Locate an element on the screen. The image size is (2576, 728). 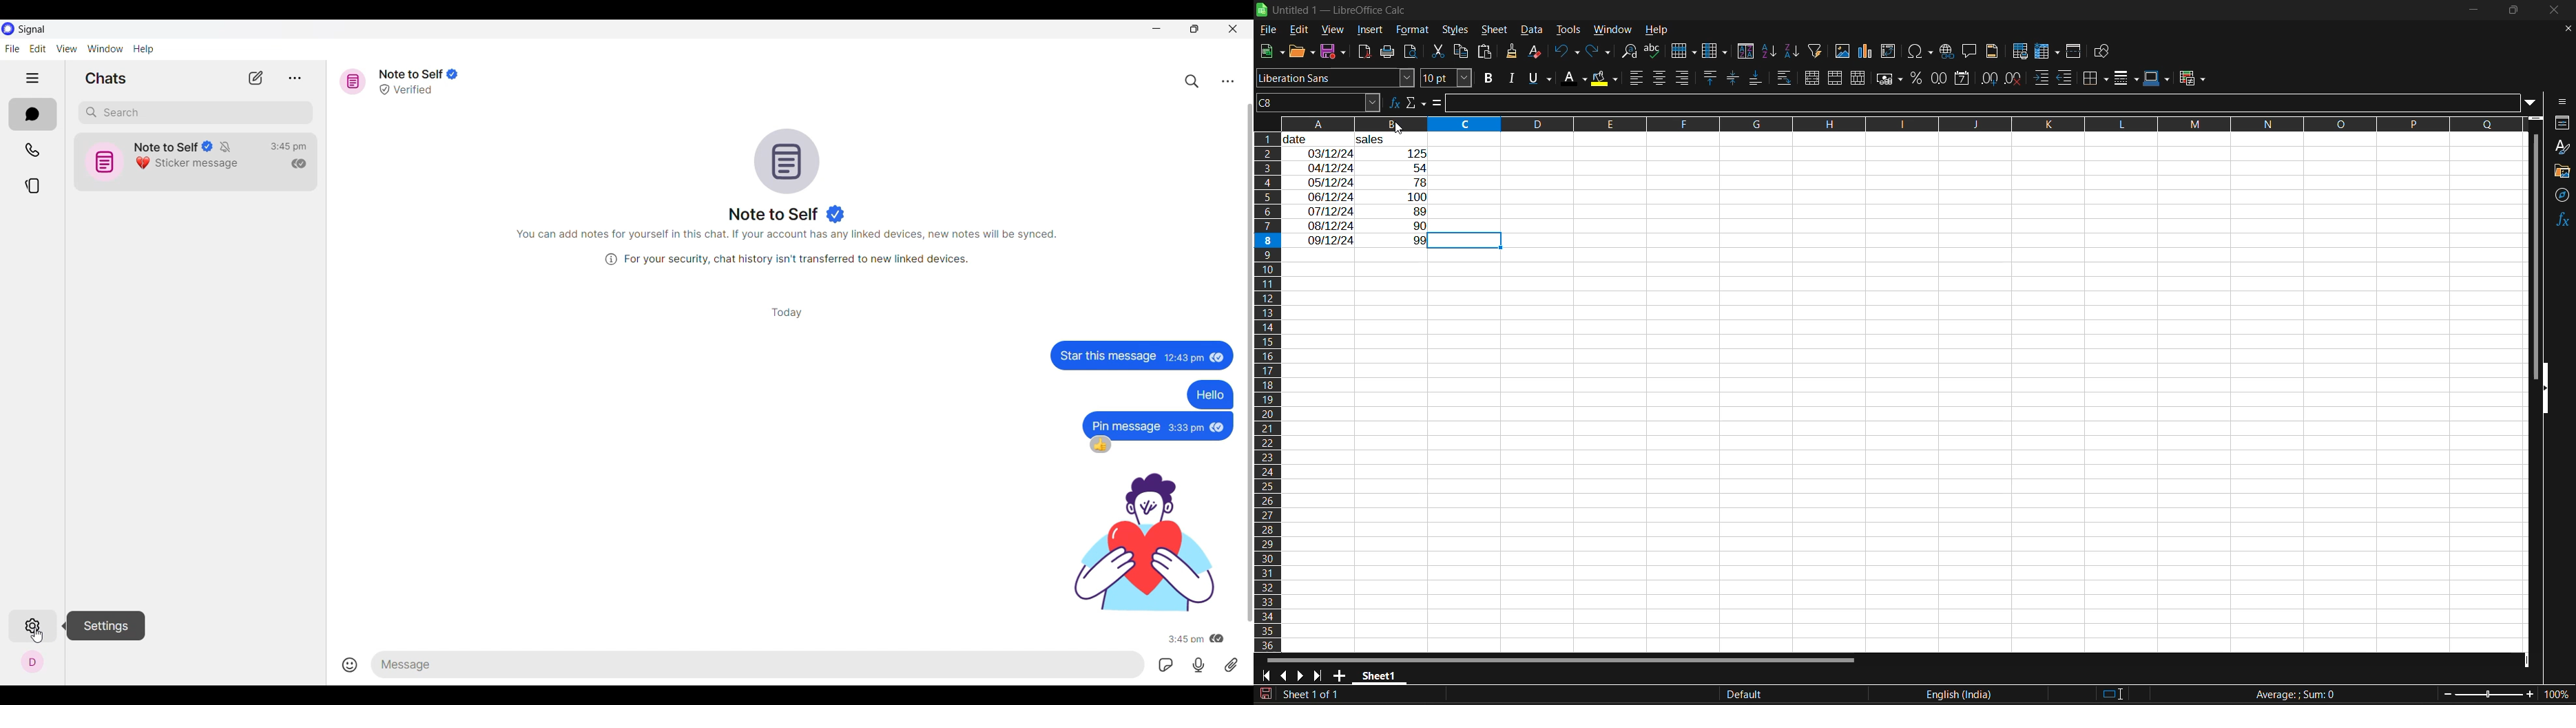
hide sidebar settings is located at coordinates (2564, 103).